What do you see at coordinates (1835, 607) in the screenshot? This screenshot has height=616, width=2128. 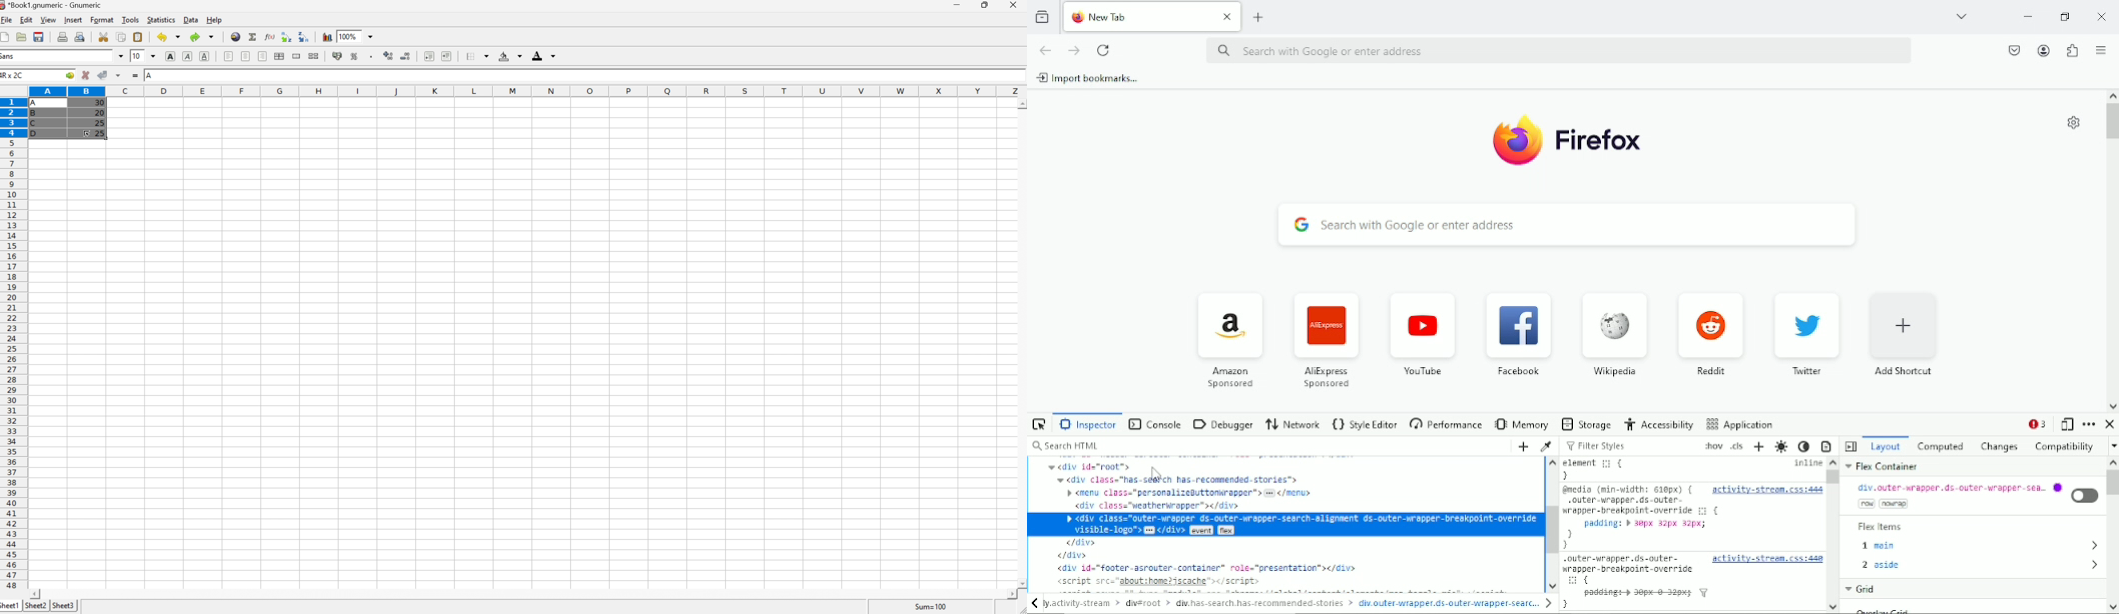 I see `scroll down` at bounding box center [1835, 607].